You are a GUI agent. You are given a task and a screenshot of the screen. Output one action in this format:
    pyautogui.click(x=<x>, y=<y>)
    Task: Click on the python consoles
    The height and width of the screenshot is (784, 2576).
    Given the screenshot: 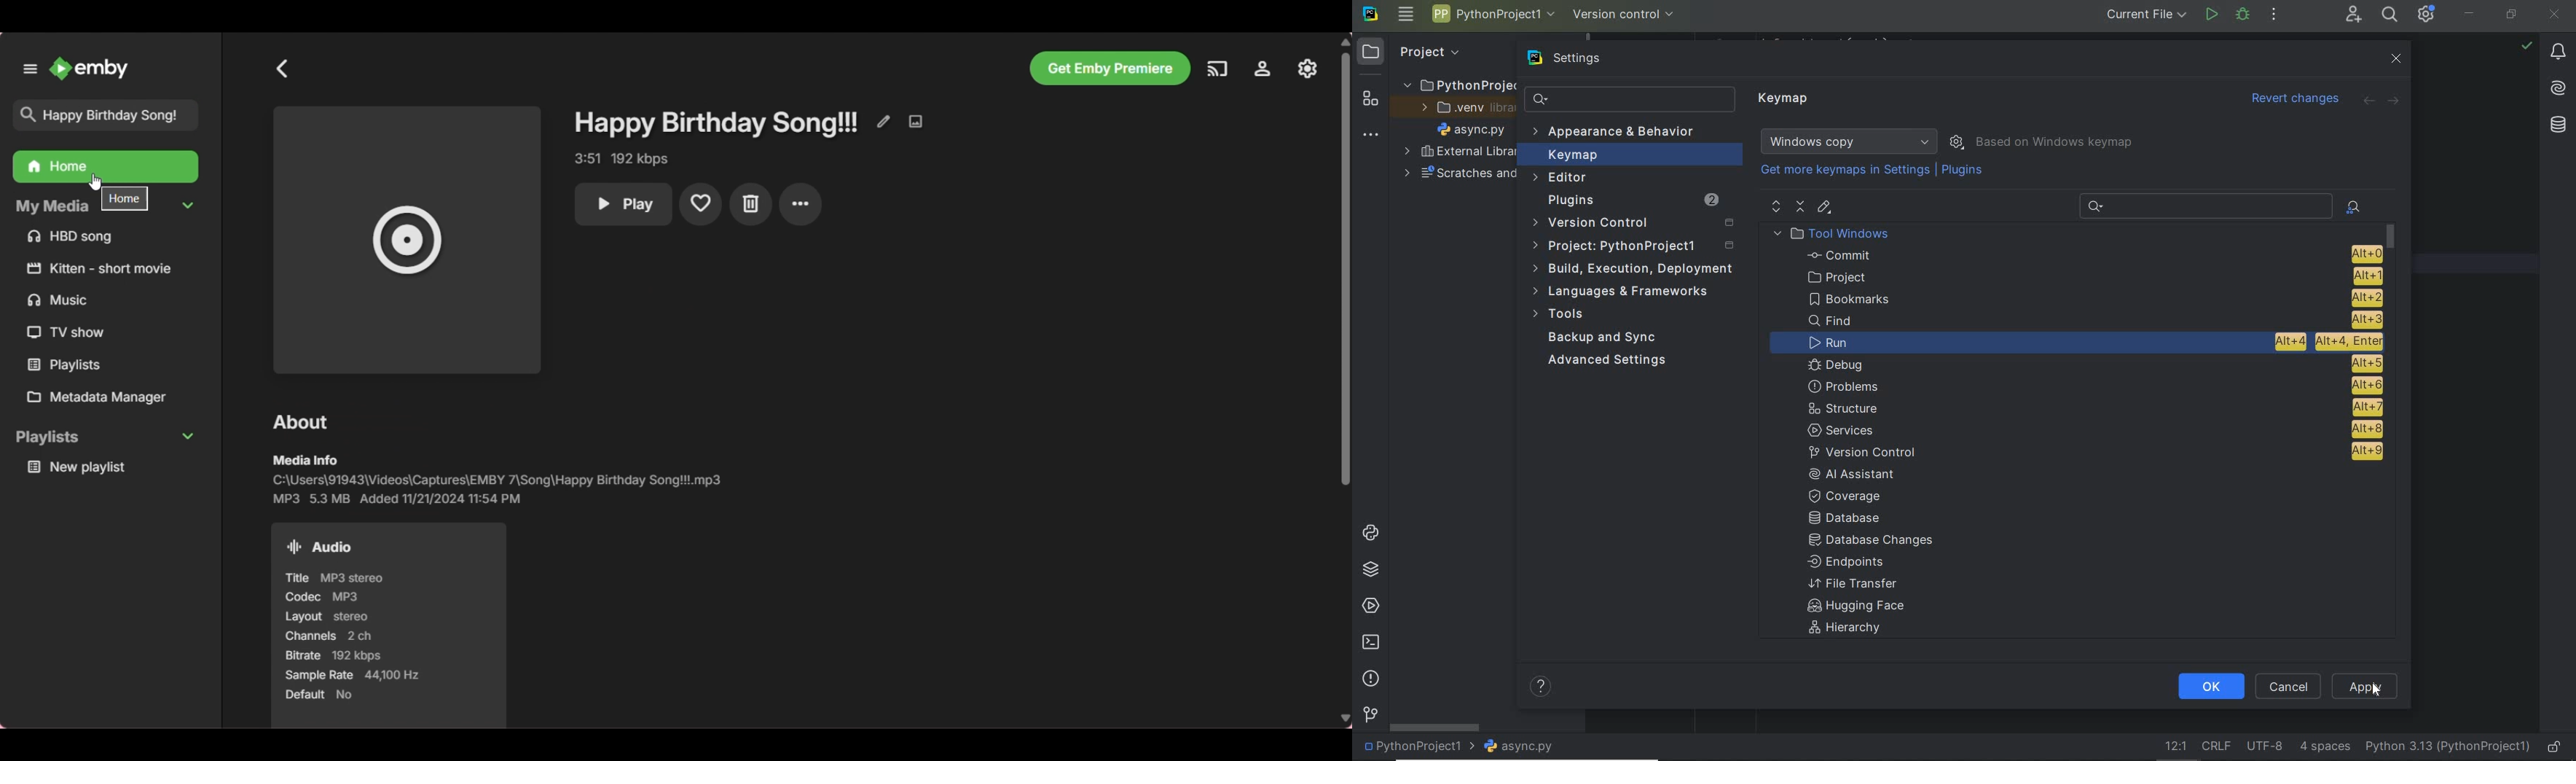 What is the action you would take?
    pyautogui.click(x=1369, y=533)
    